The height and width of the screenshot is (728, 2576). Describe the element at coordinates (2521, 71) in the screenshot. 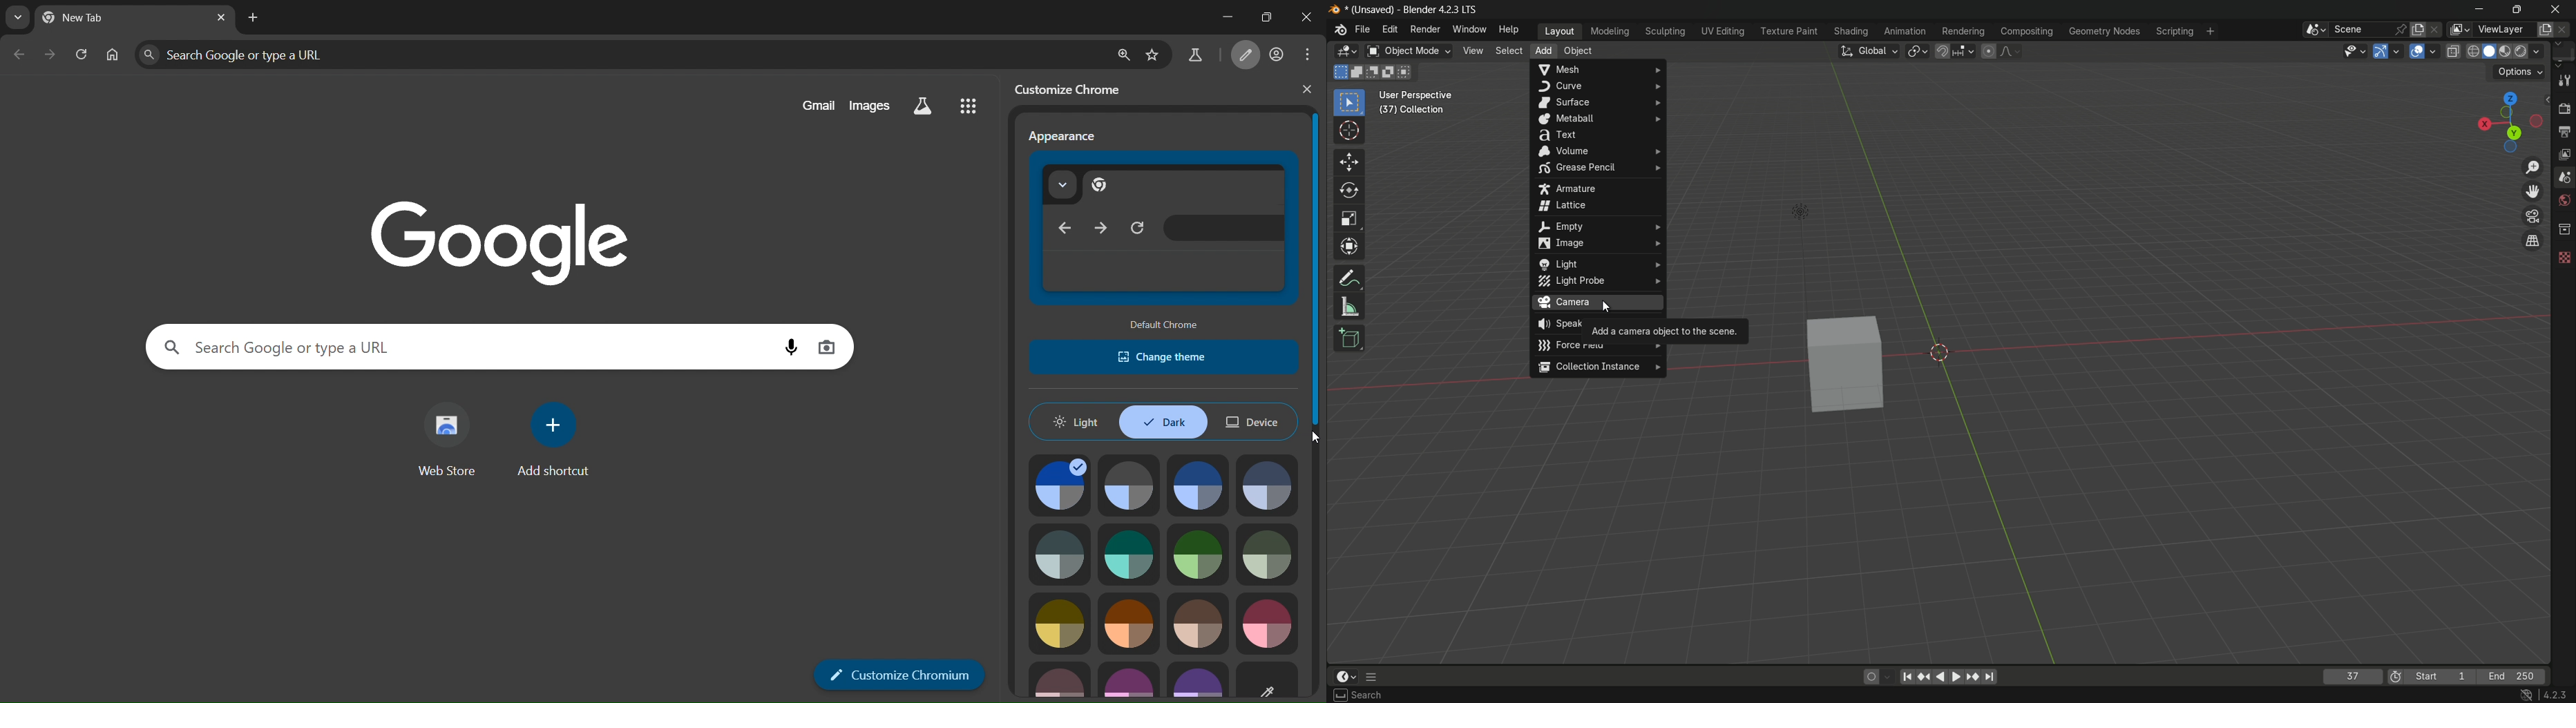

I see `options` at that location.